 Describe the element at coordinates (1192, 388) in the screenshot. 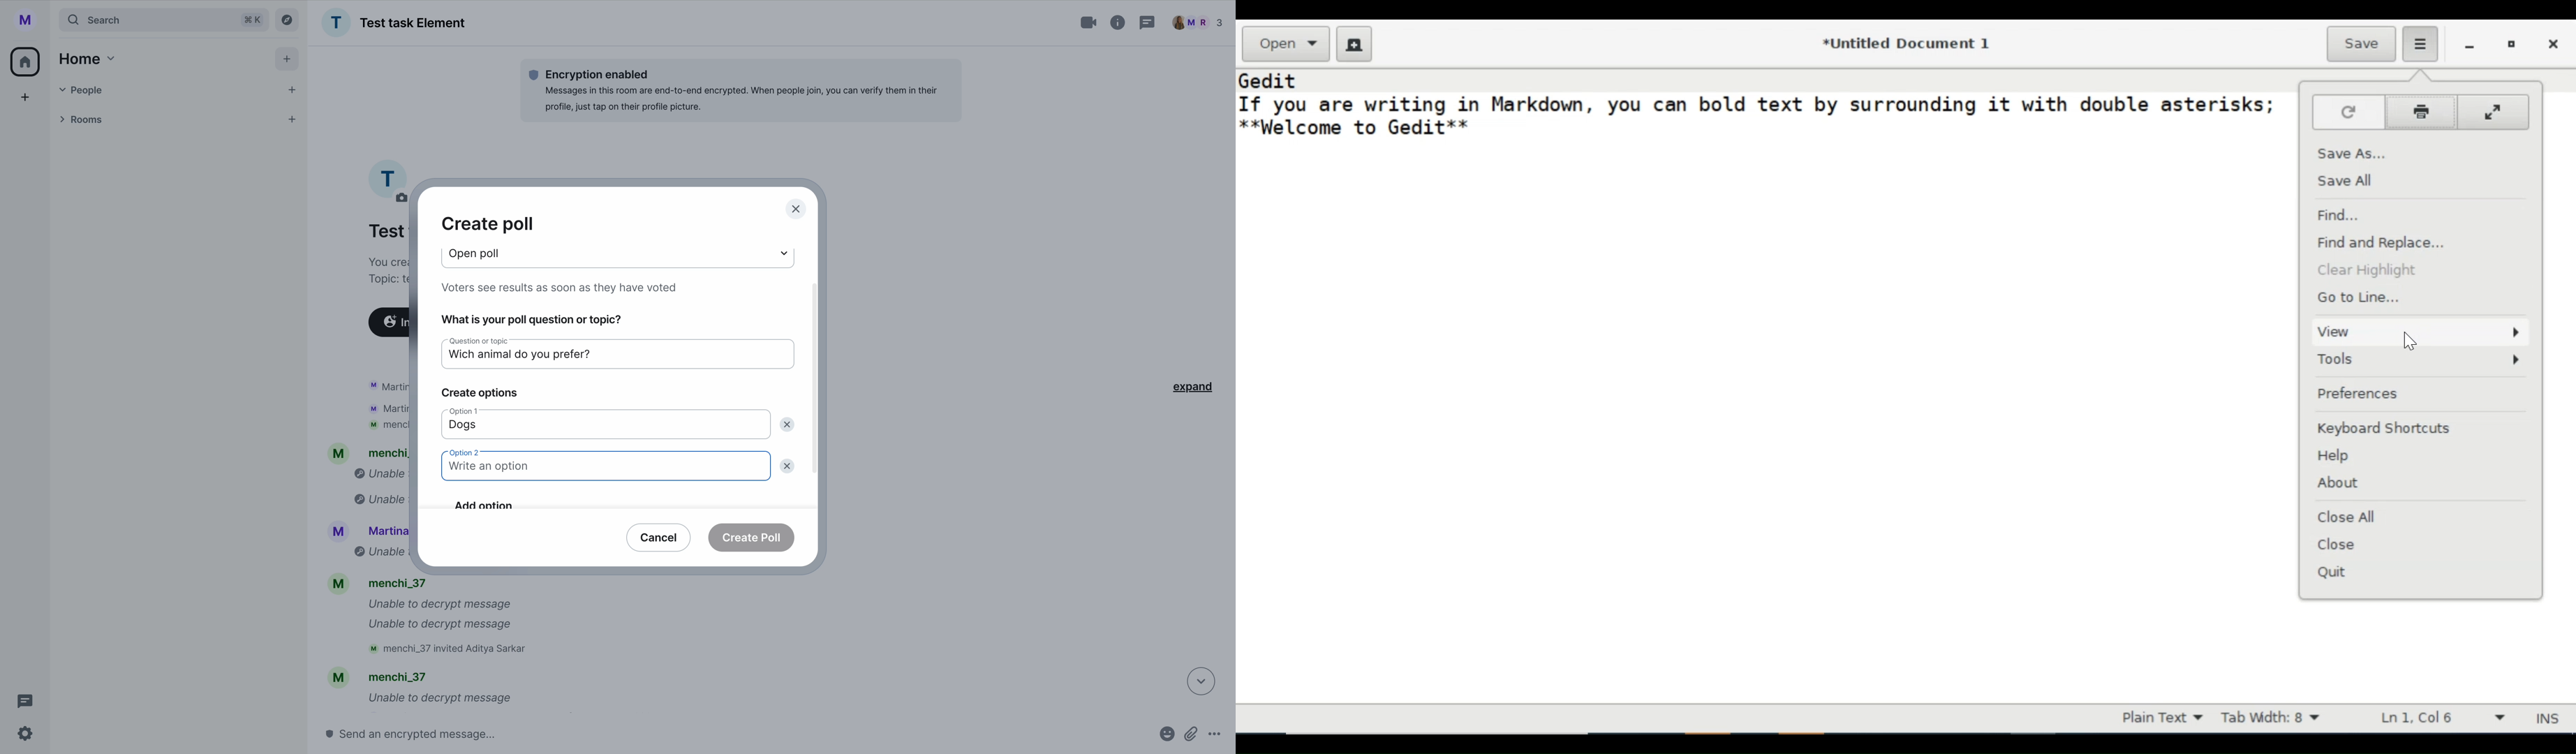

I see `expand` at that location.